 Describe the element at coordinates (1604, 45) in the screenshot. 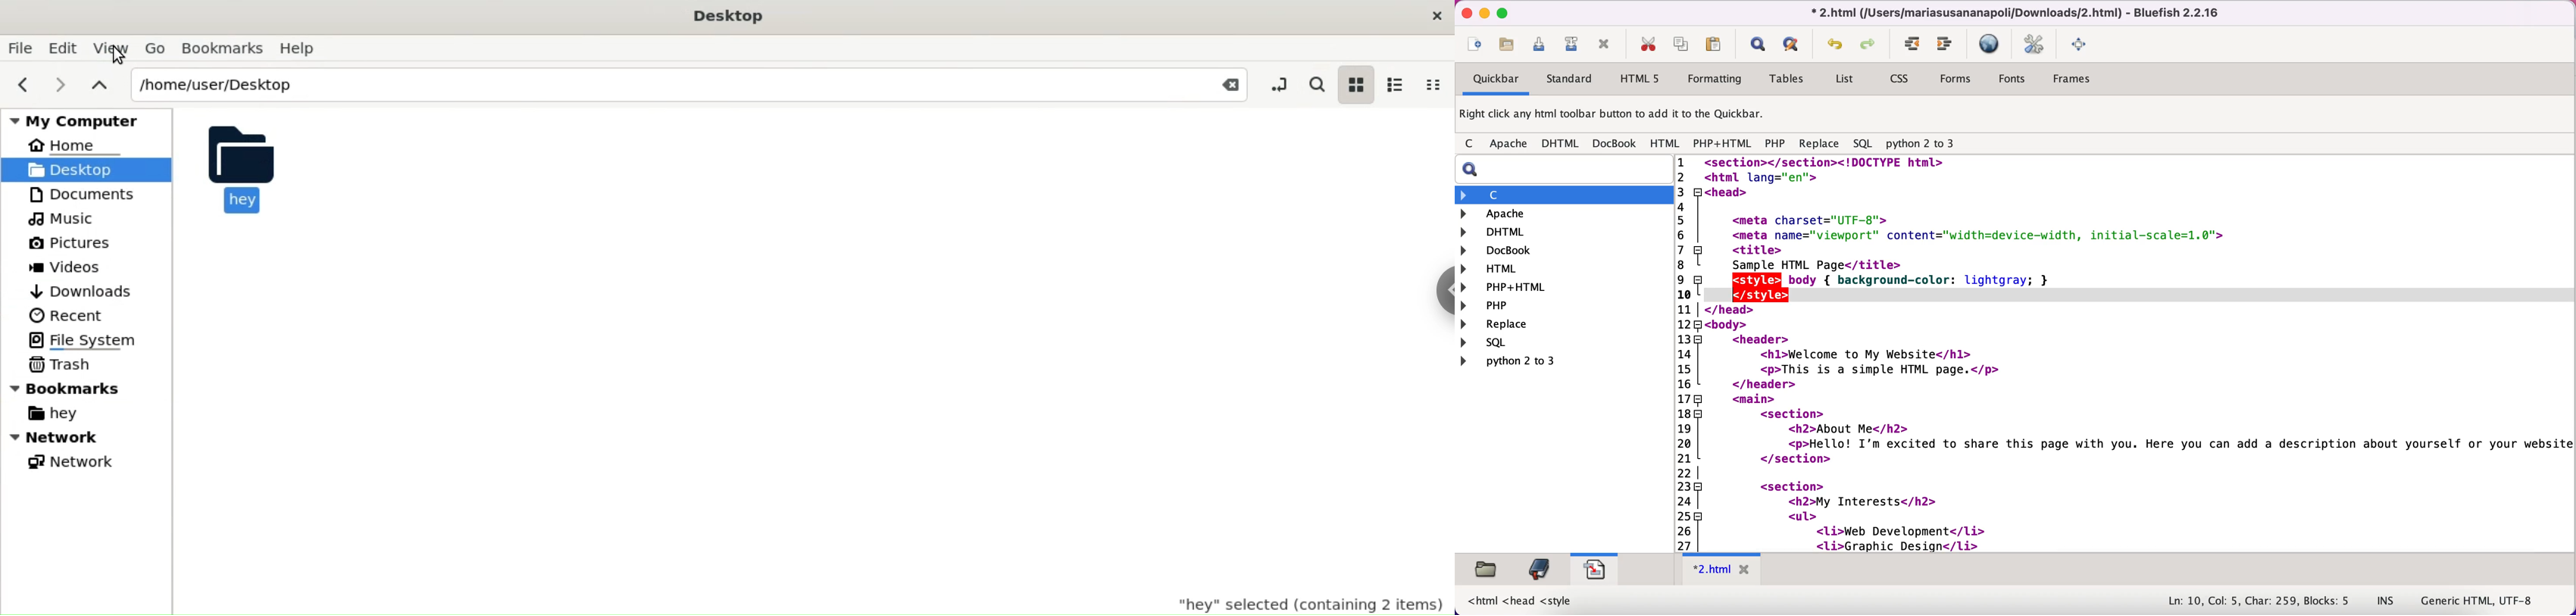

I see `close current file` at that location.